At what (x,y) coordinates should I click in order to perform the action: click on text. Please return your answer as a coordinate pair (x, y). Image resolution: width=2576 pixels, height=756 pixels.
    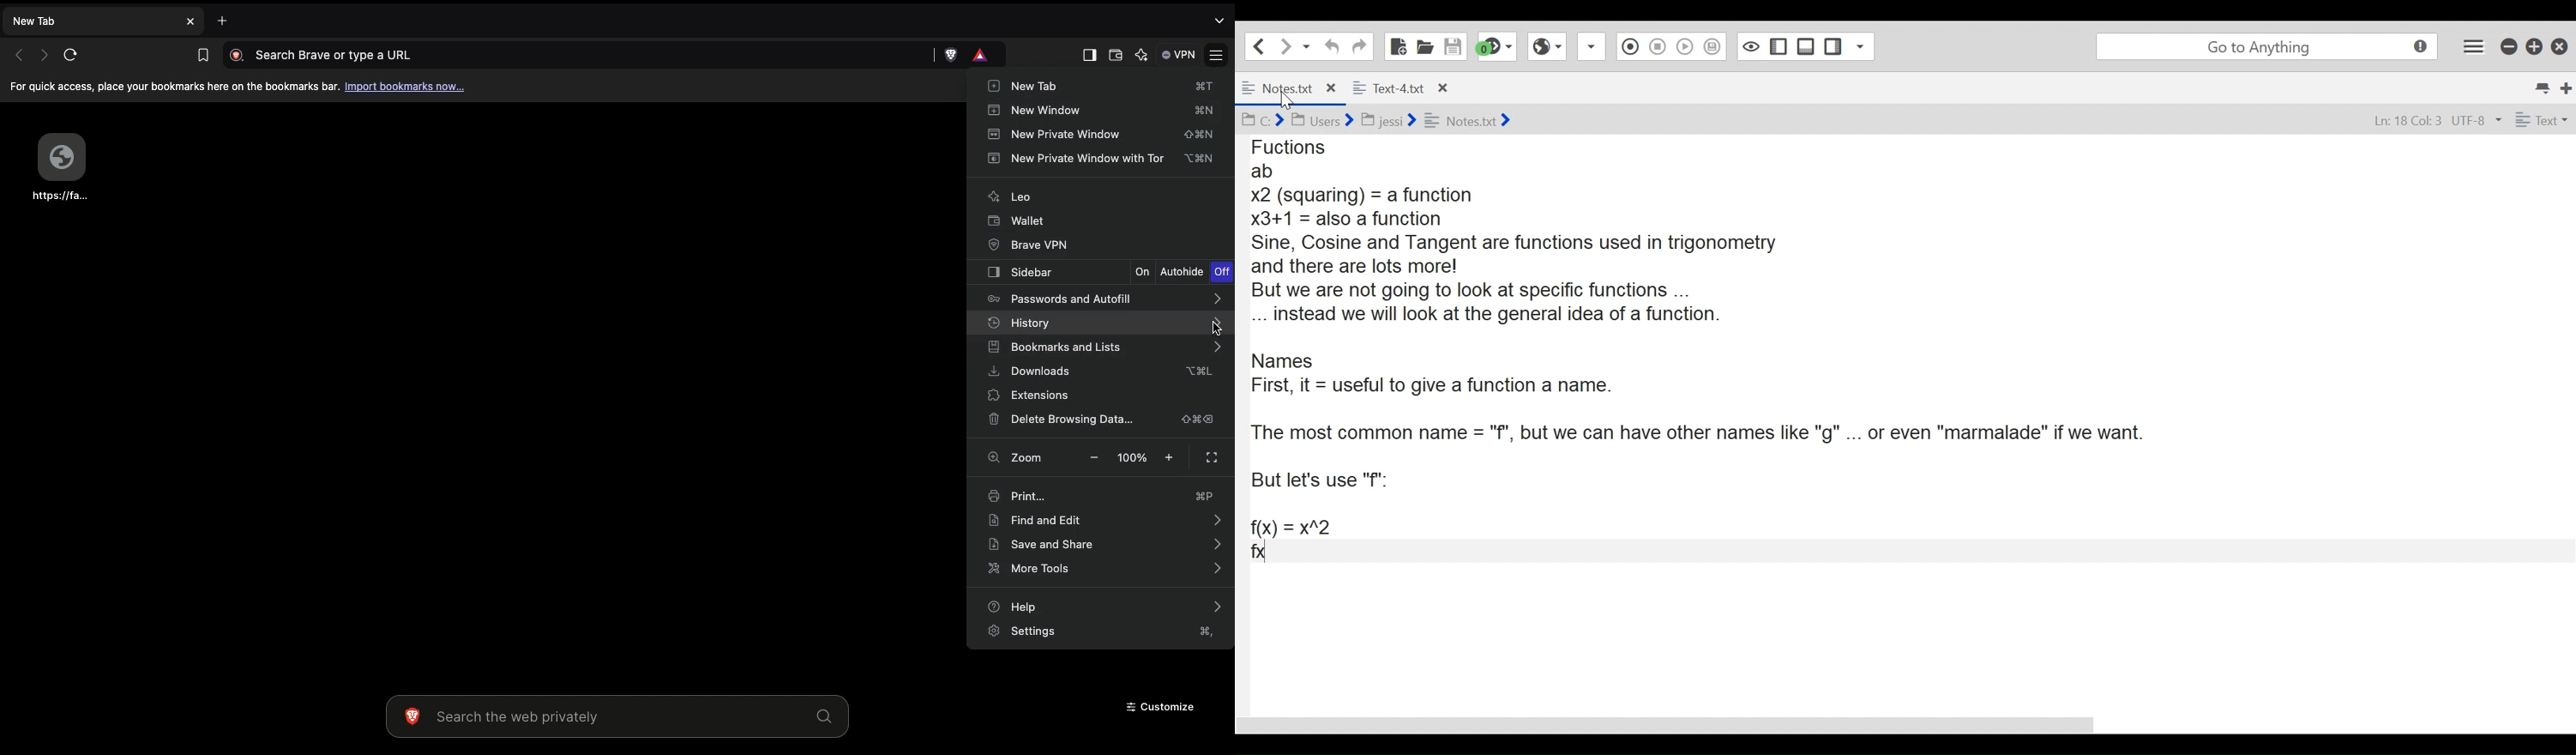
    Looking at the image, I should click on (2539, 120).